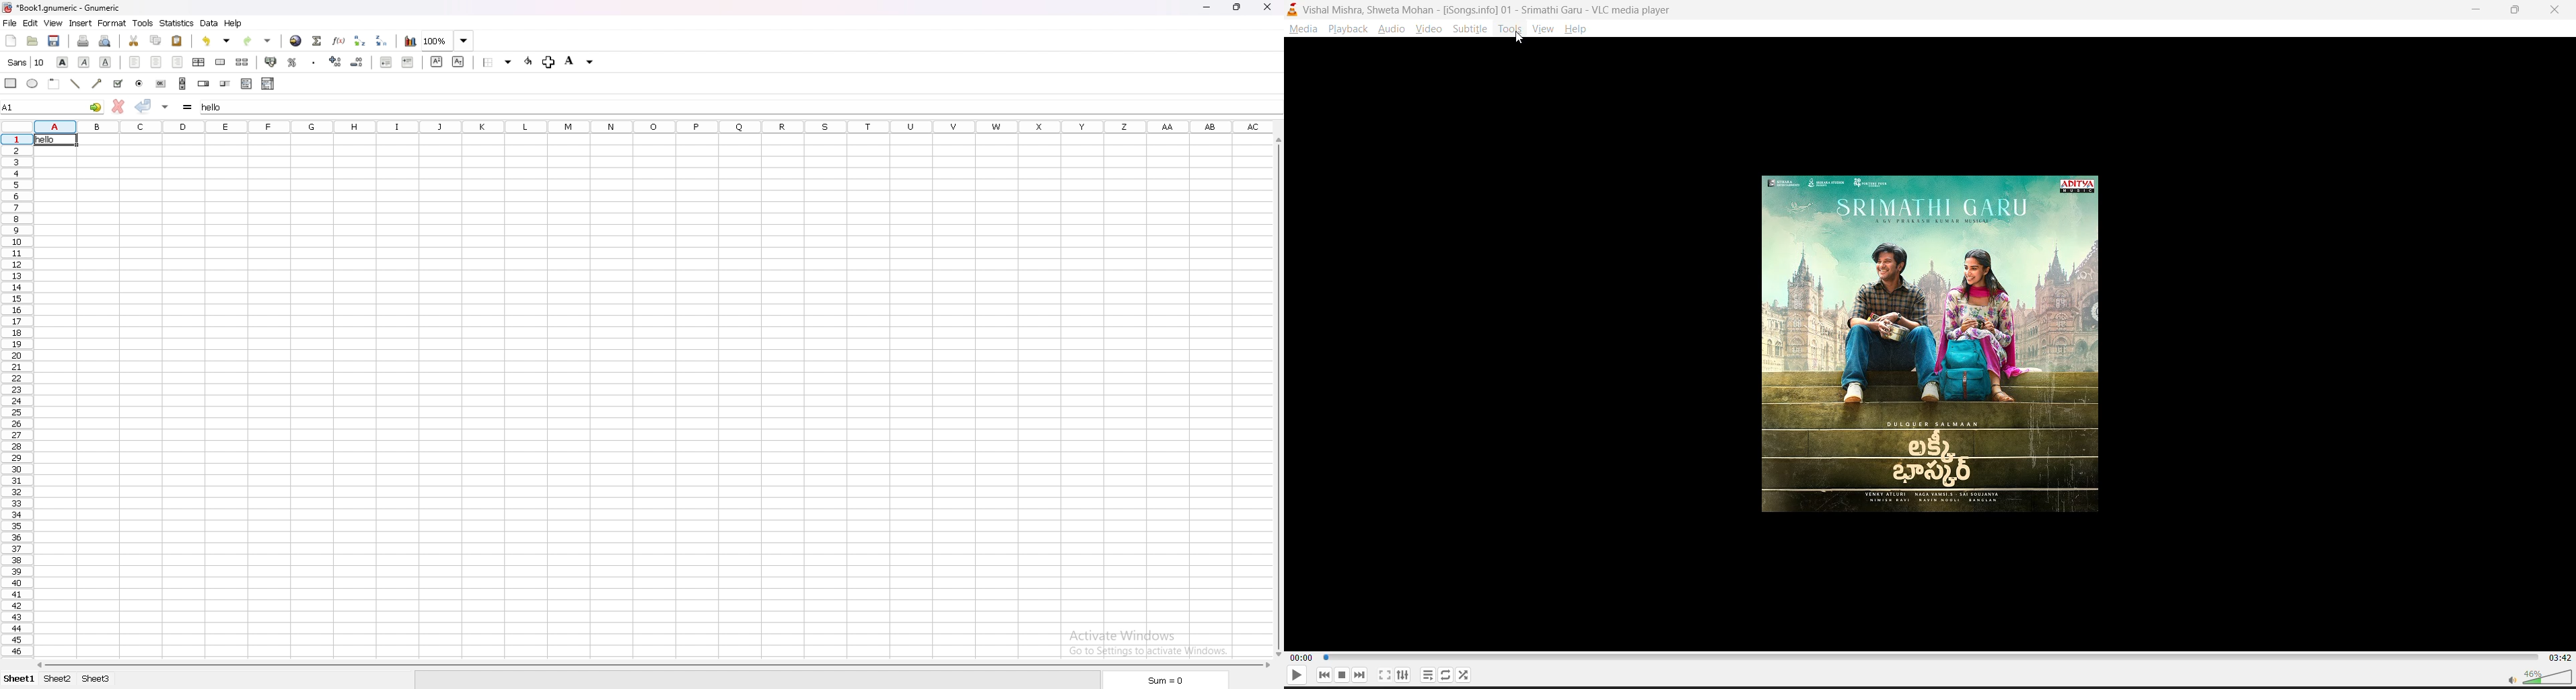 The image size is (2576, 700). Describe the element at coordinates (144, 105) in the screenshot. I see `accept changes` at that location.